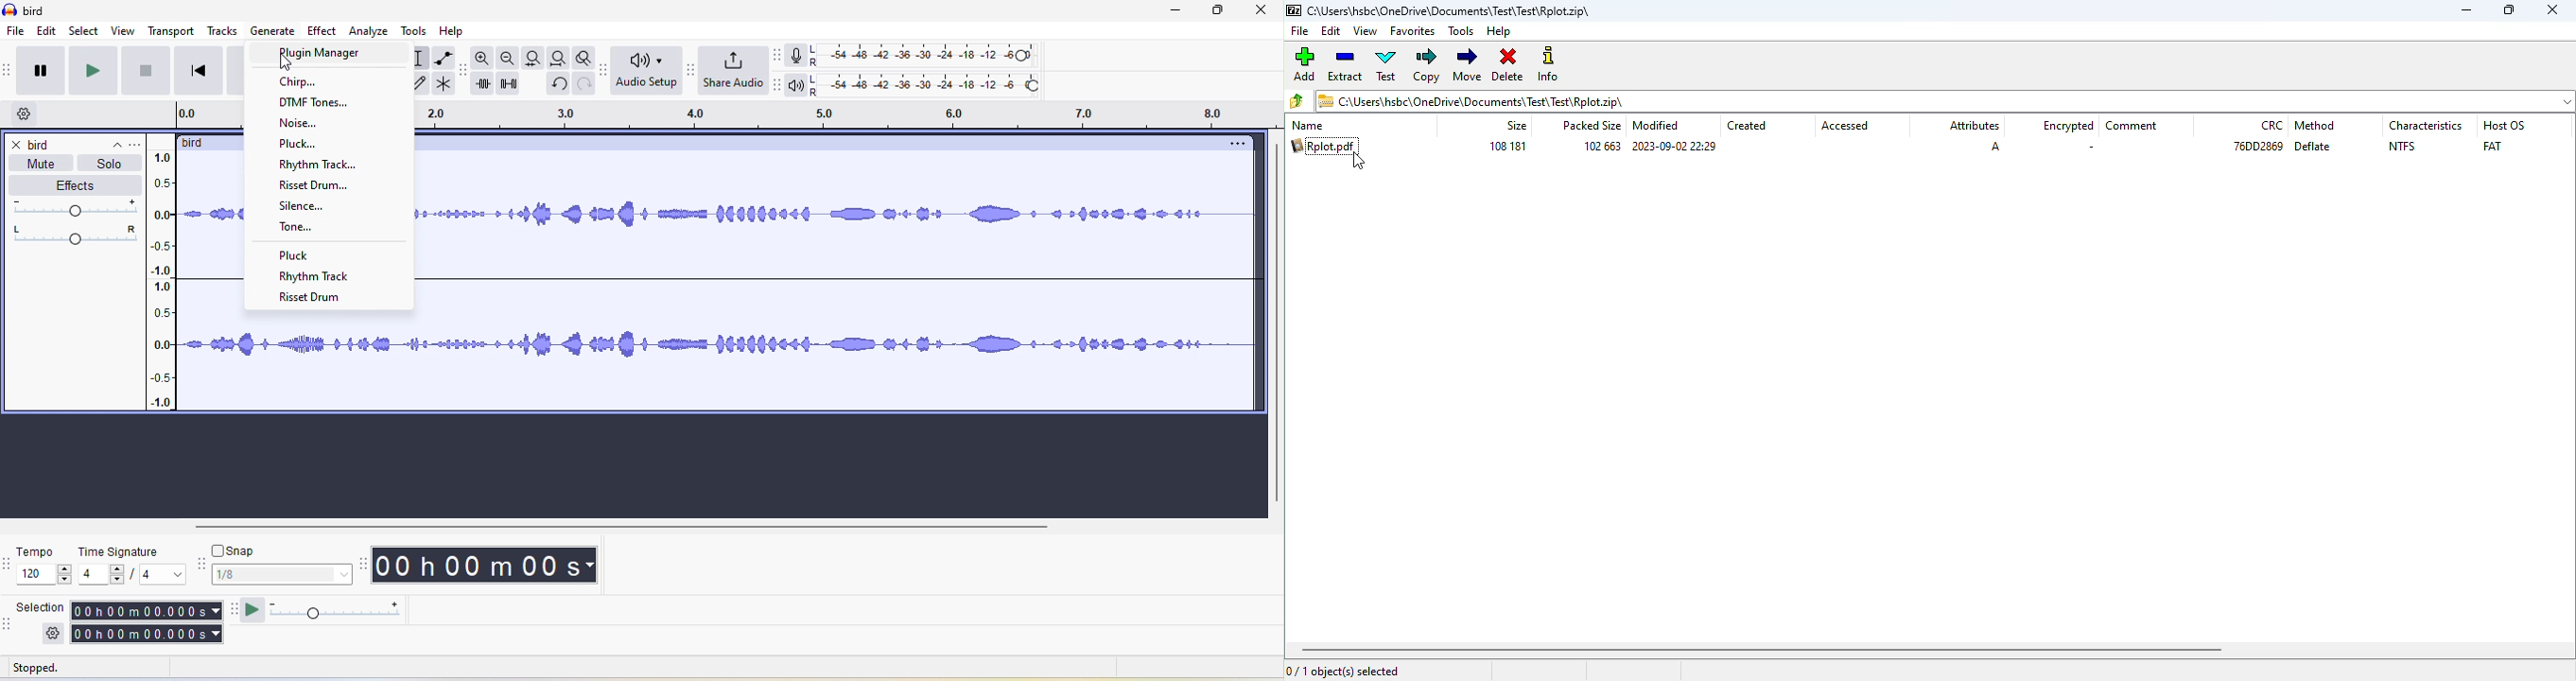 The image size is (2576, 700). What do you see at coordinates (321, 55) in the screenshot?
I see `plugin manager` at bounding box center [321, 55].